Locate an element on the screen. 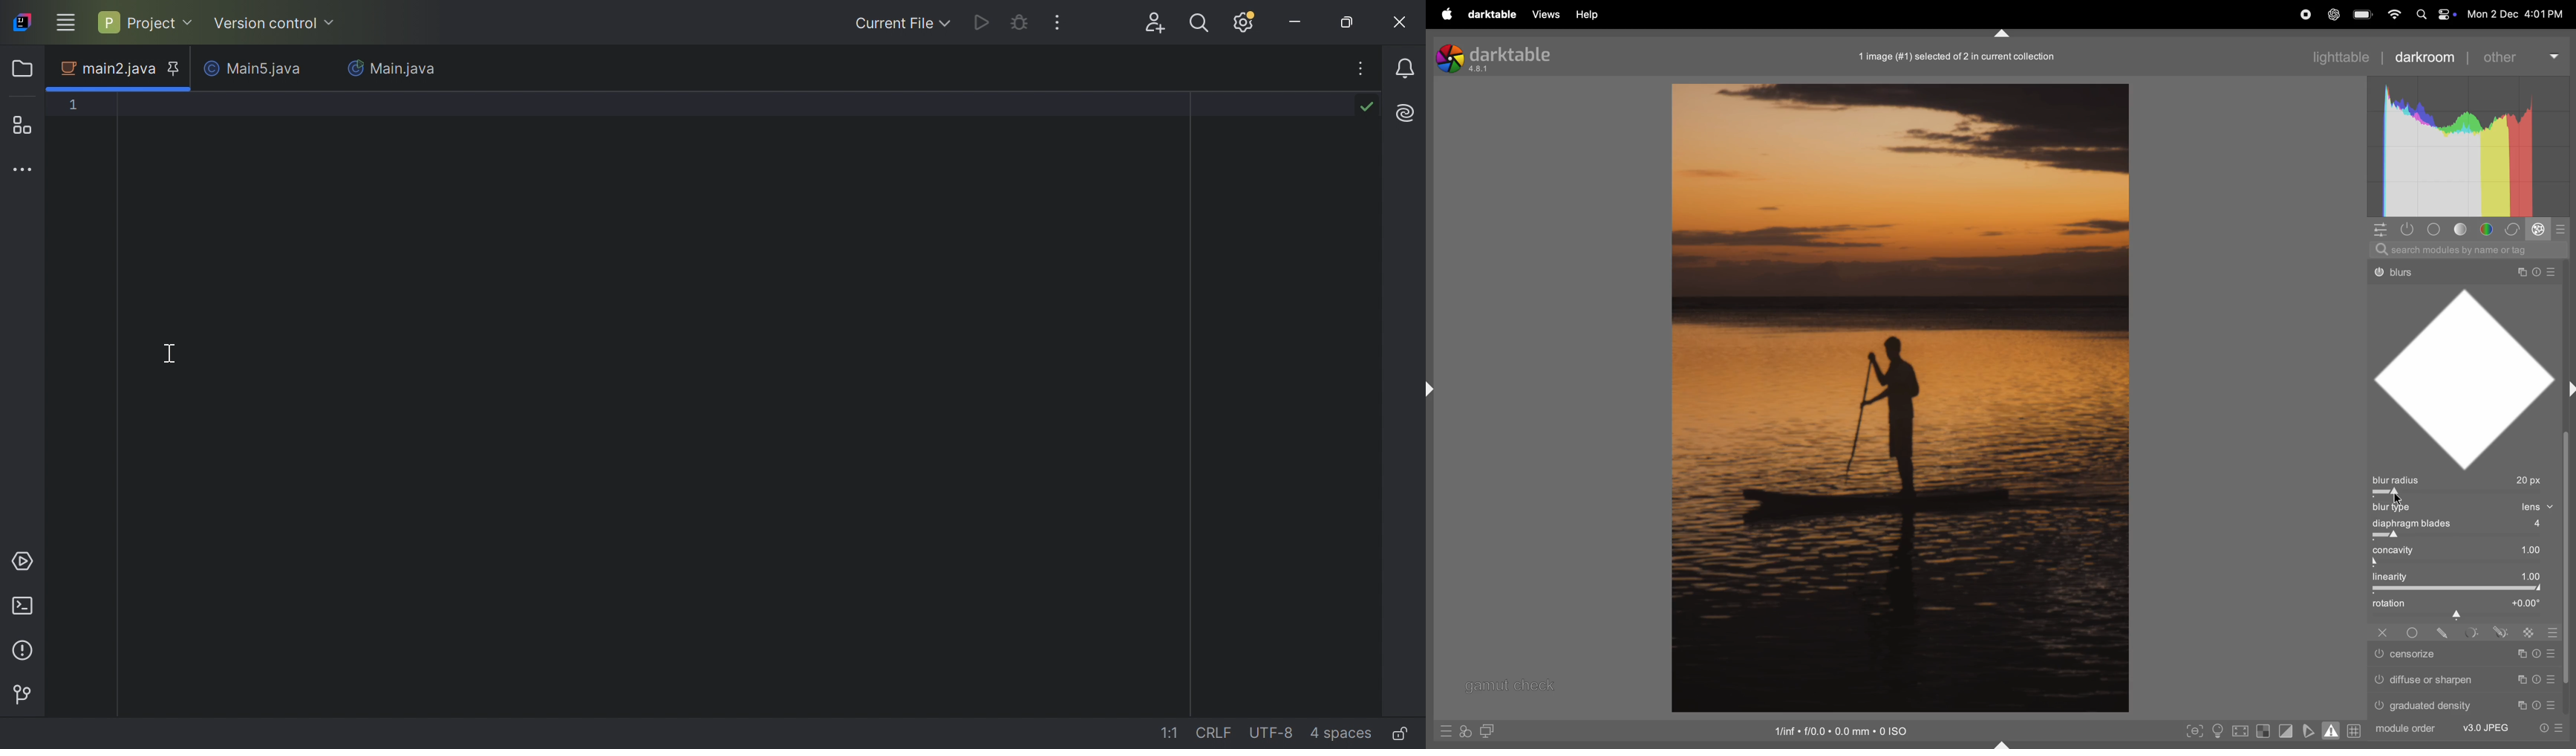  acces to filters is located at coordinates (1467, 731).